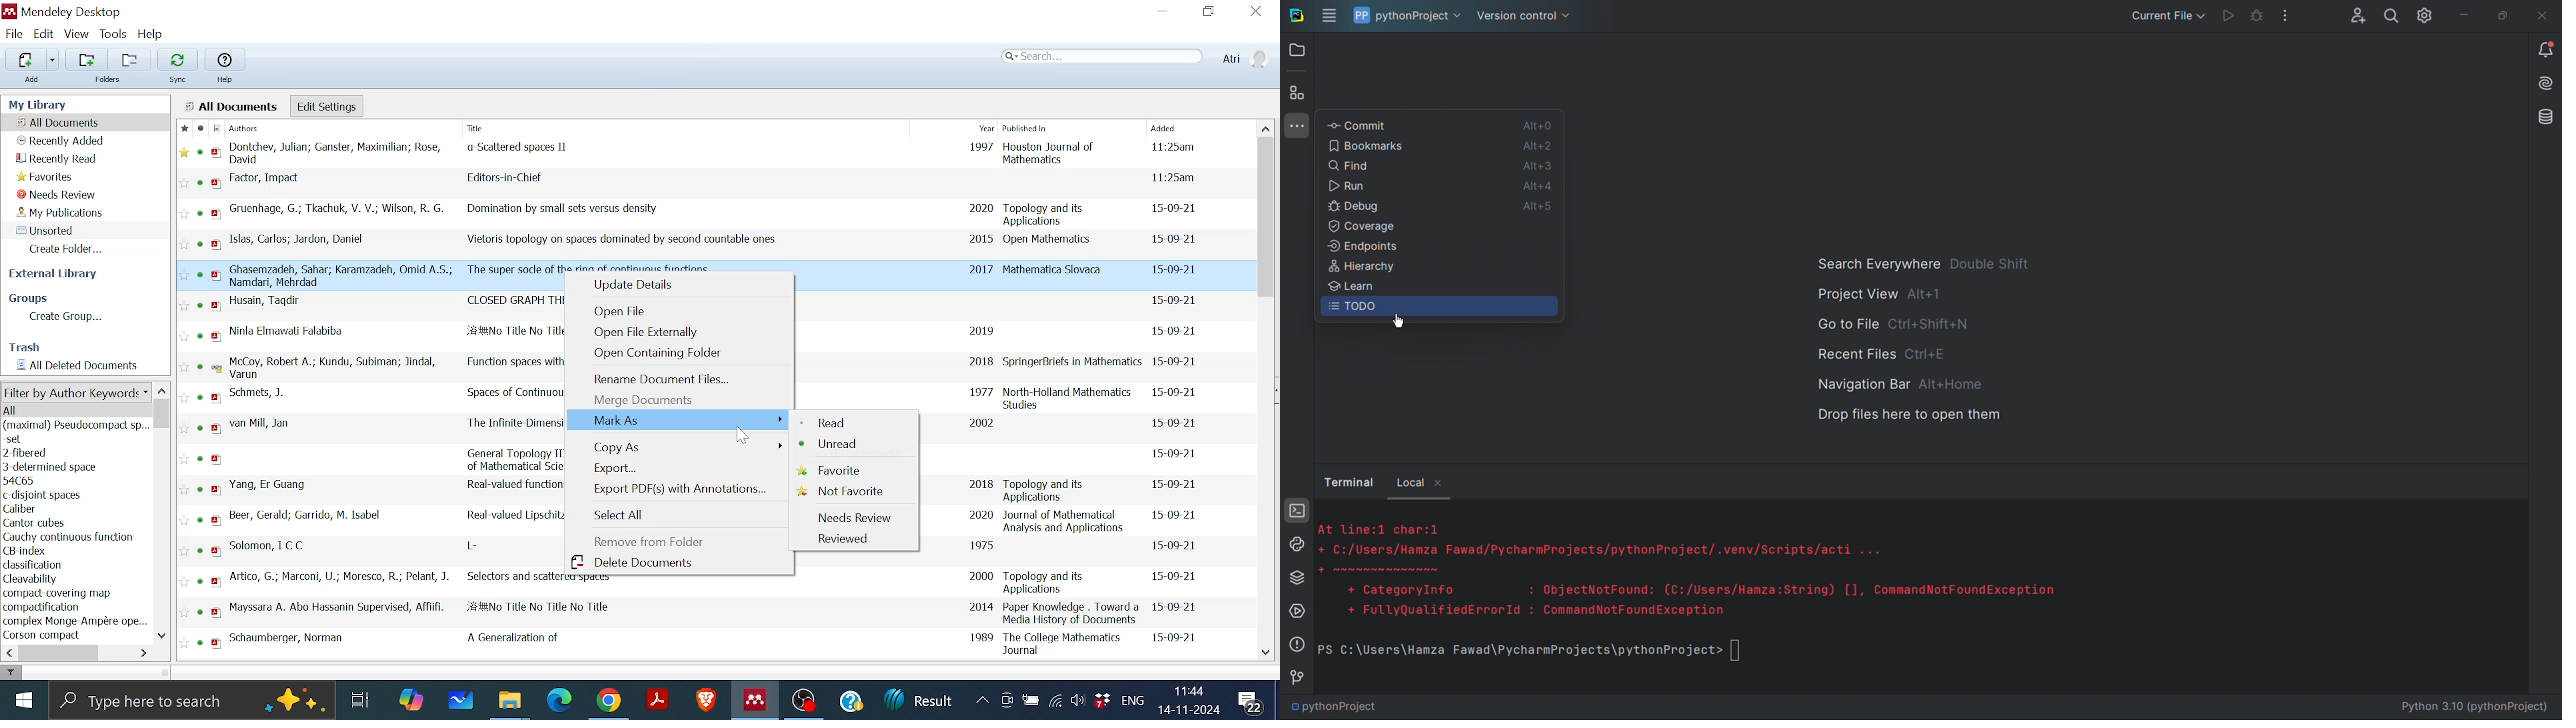 This screenshot has height=728, width=2576. What do you see at coordinates (371, 491) in the screenshot?
I see `Real-valued functions and some related spaces` at bounding box center [371, 491].